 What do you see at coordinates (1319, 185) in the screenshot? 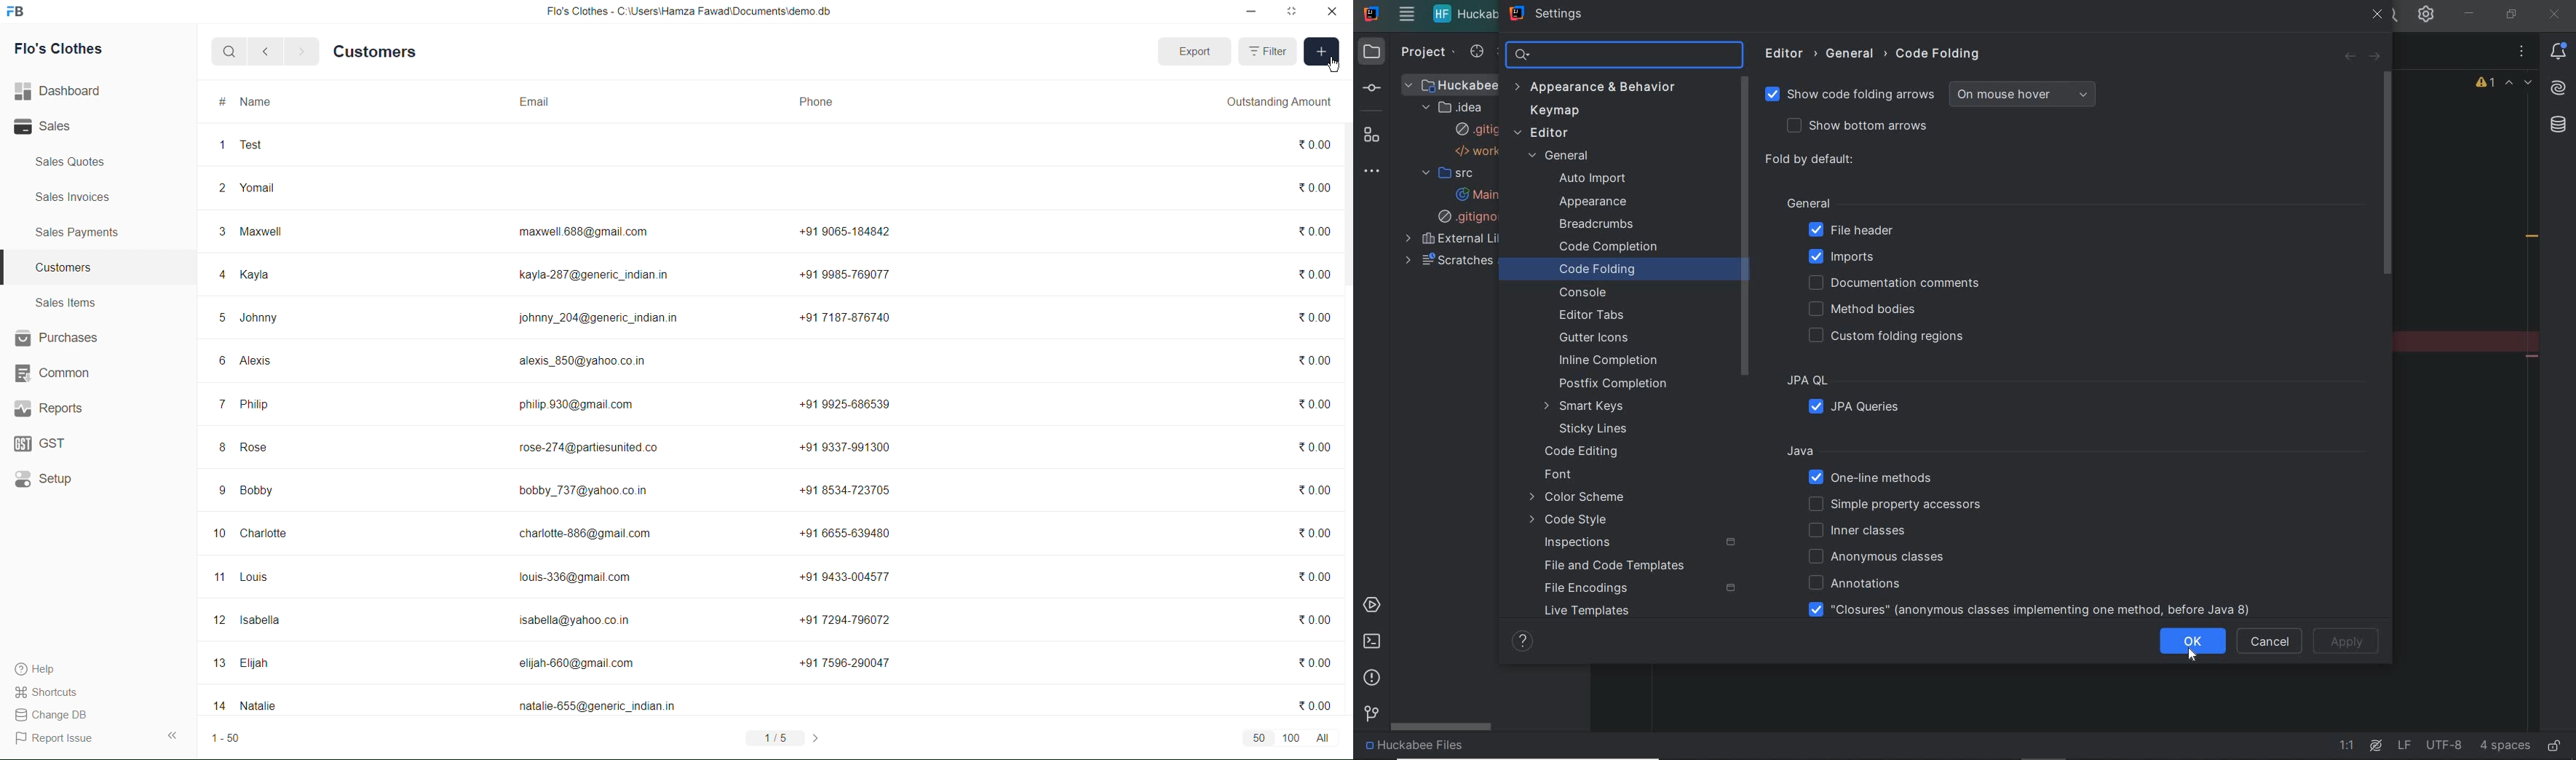
I see `0.00` at bounding box center [1319, 185].